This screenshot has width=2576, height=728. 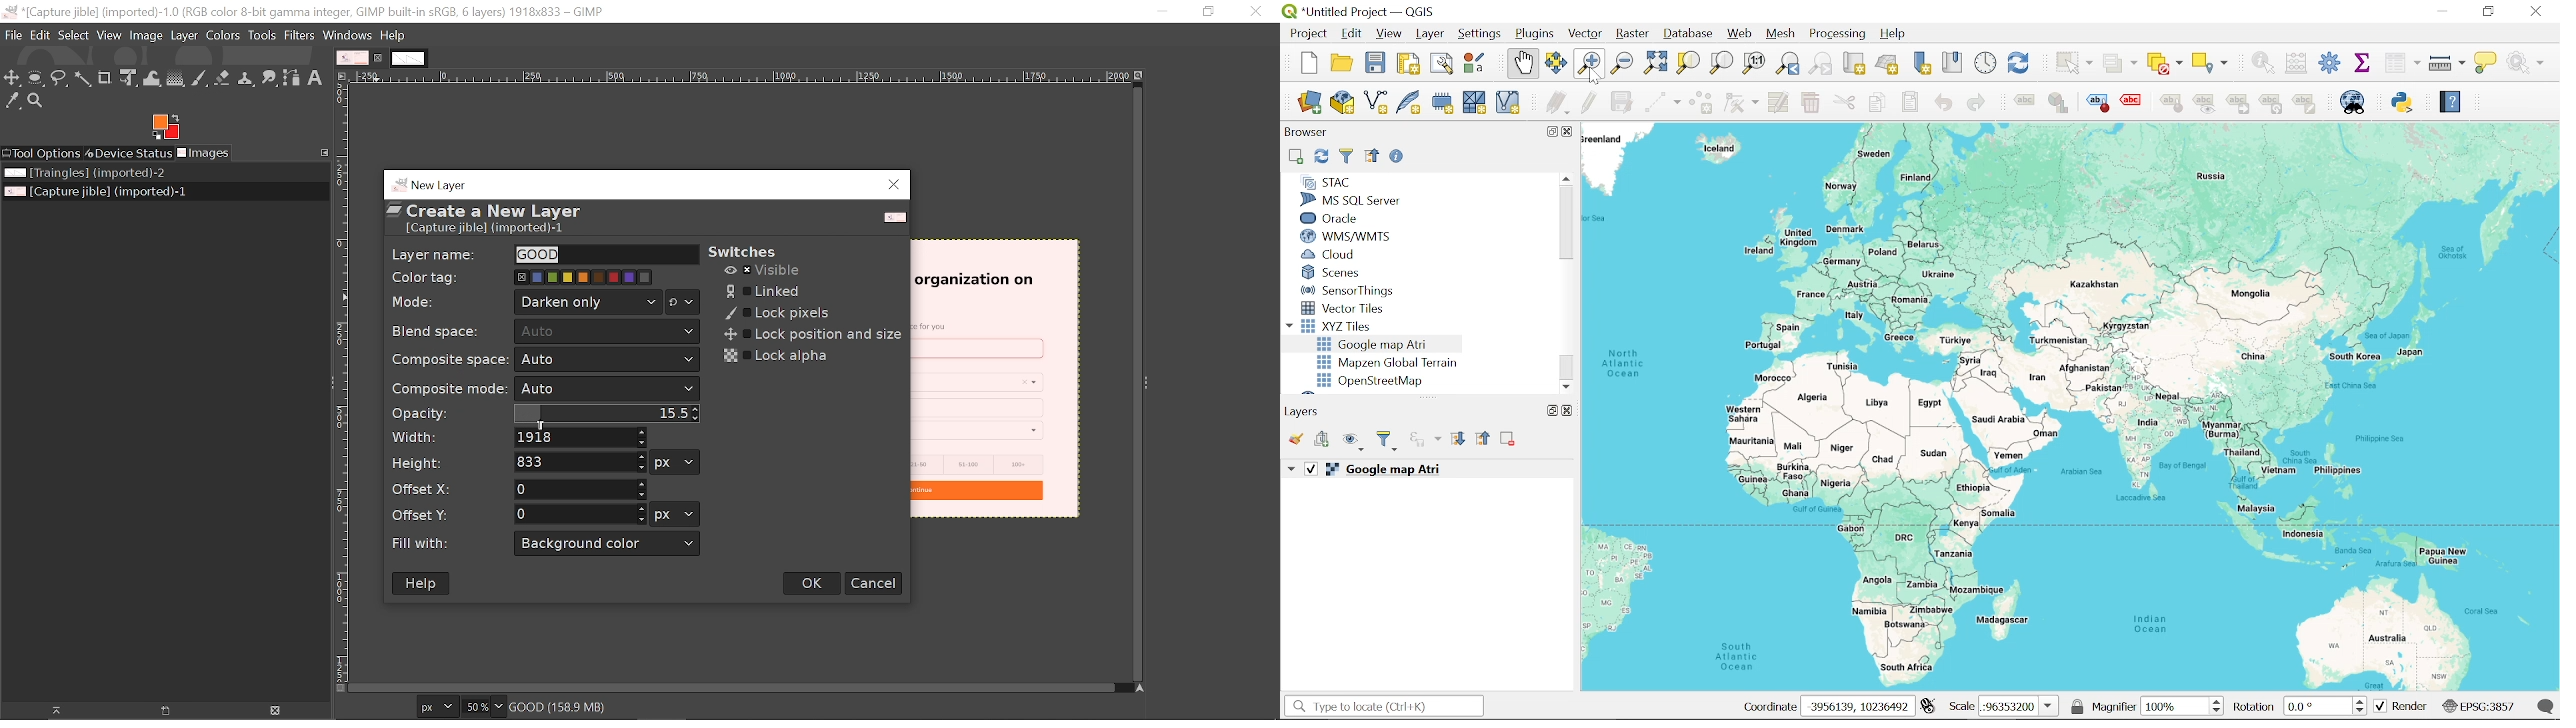 What do you see at coordinates (2353, 102) in the screenshot?
I see `Meta search` at bounding box center [2353, 102].